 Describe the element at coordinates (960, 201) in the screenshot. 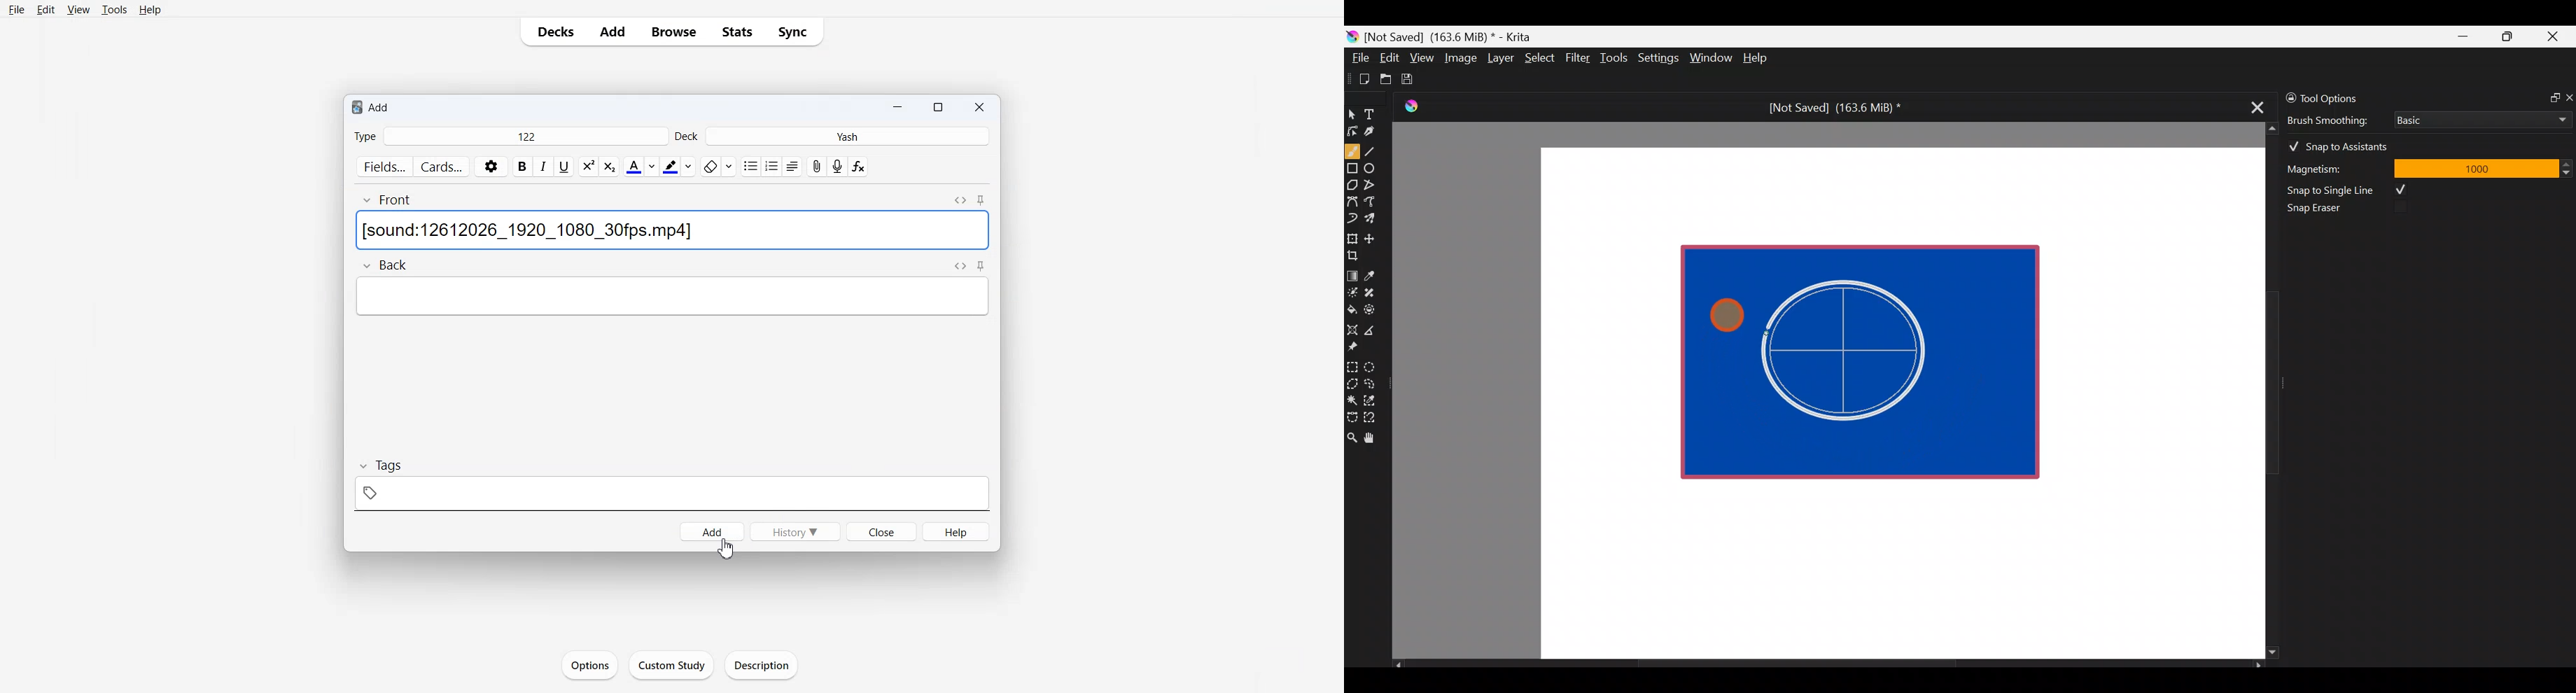

I see `Toggle HTML` at that location.